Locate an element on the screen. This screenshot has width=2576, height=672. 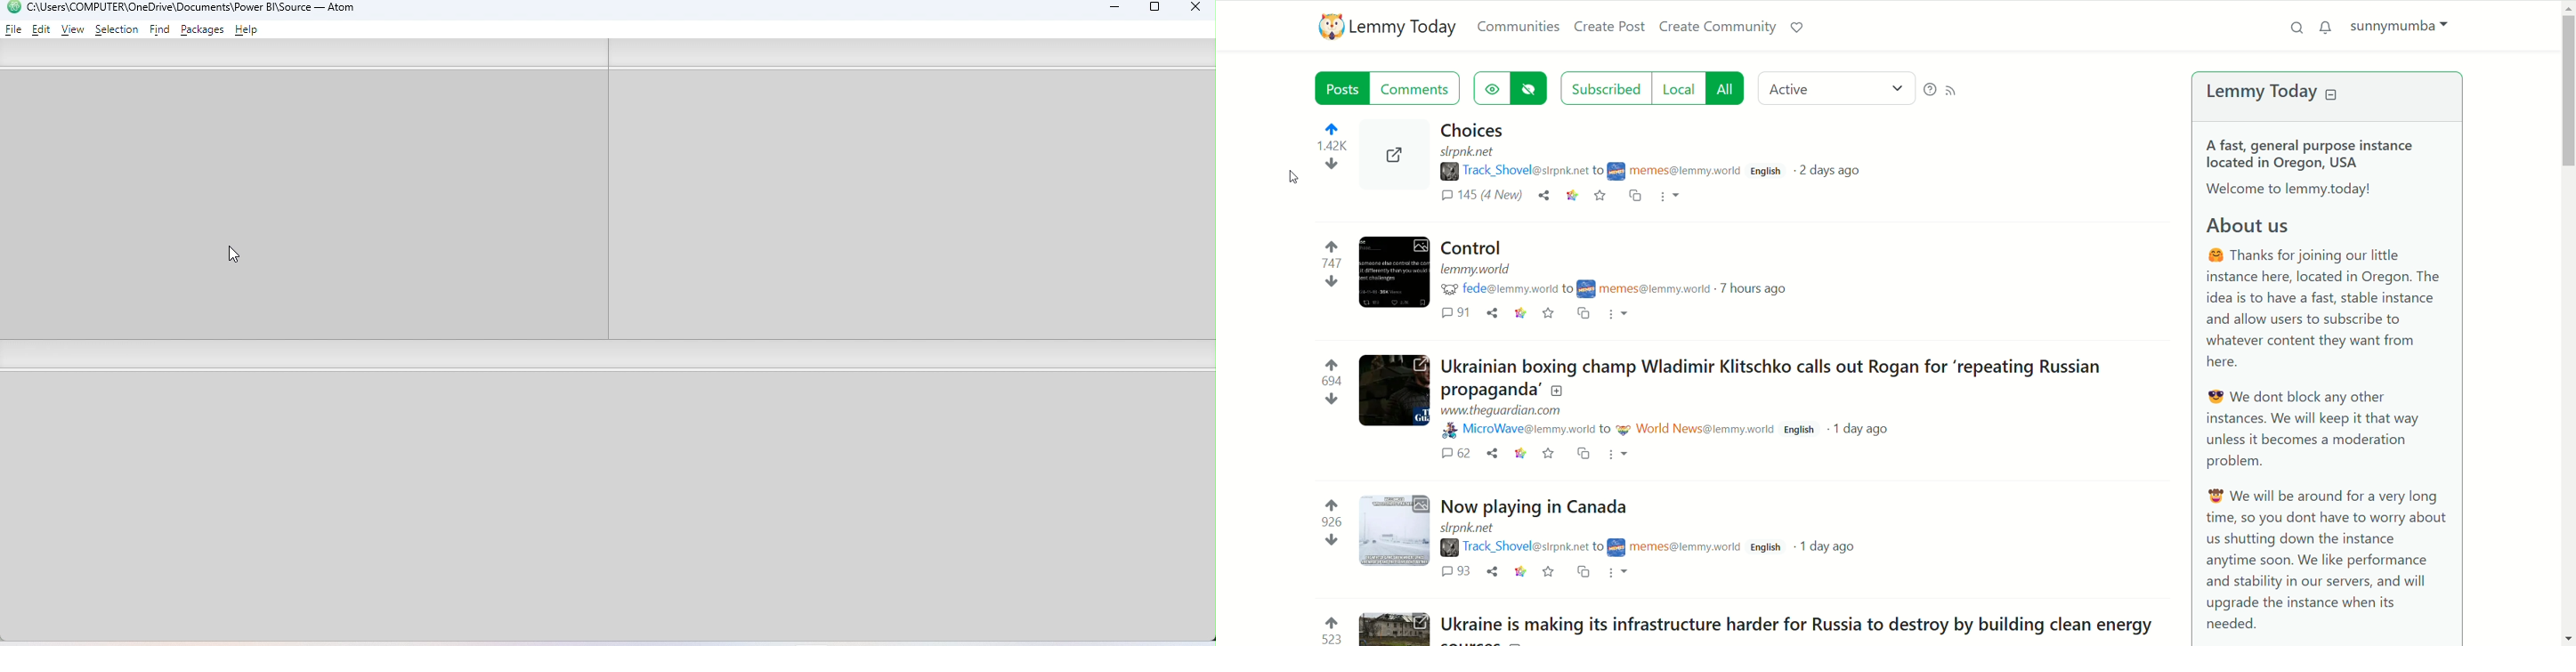
lemmy today is located at coordinates (1405, 29).